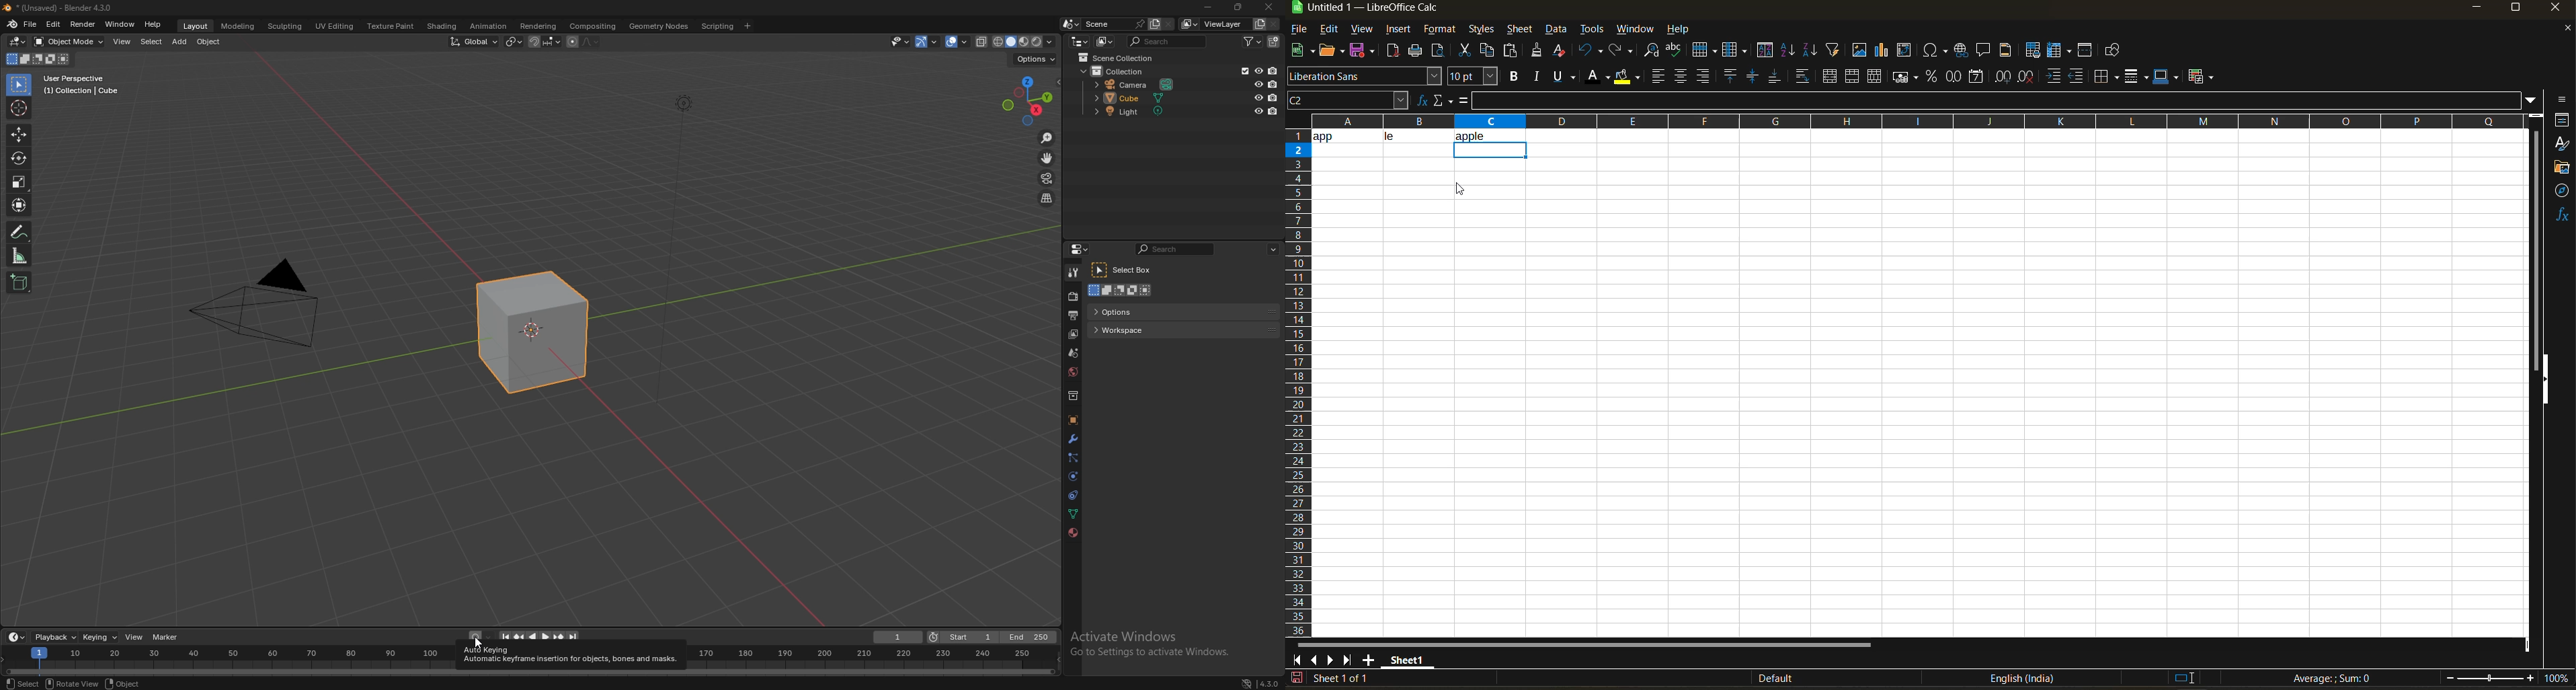 The height and width of the screenshot is (700, 2576). What do you see at coordinates (2055, 77) in the screenshot?
I see `increase indent` at bounding box center [2055, 77].